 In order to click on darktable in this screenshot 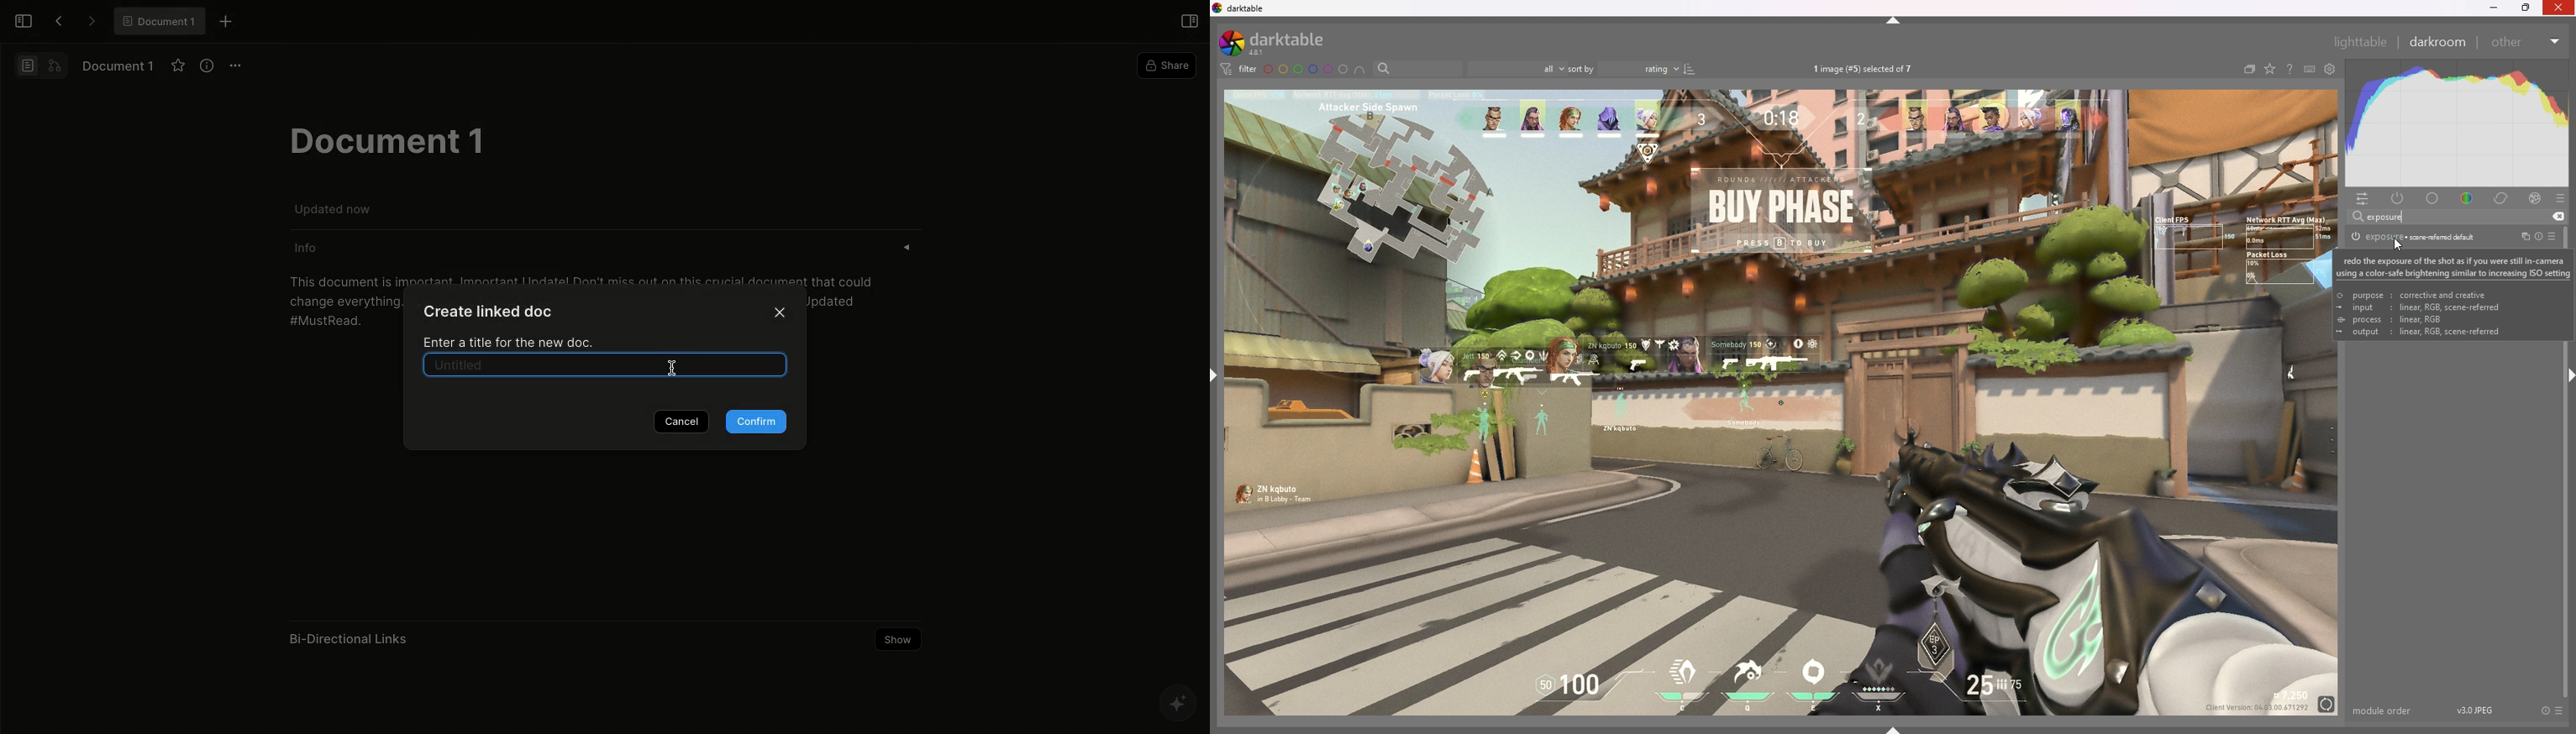, I will do `click(1241, 9)`.